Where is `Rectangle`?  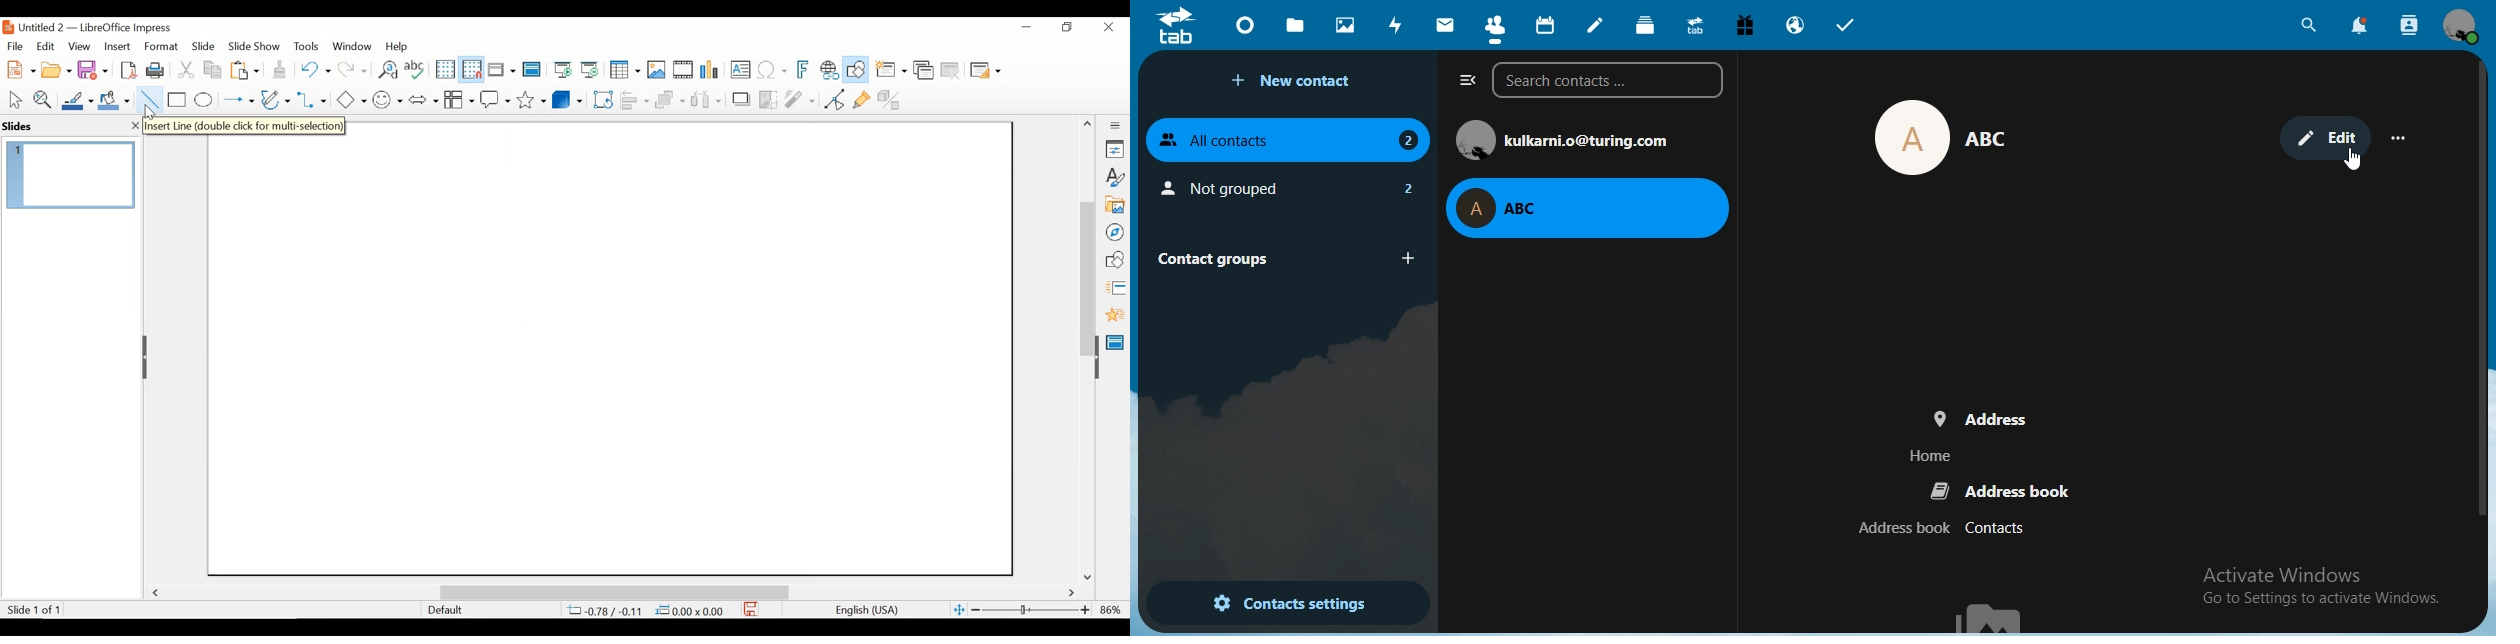 Rectangle is located at coordinates (178, 100).